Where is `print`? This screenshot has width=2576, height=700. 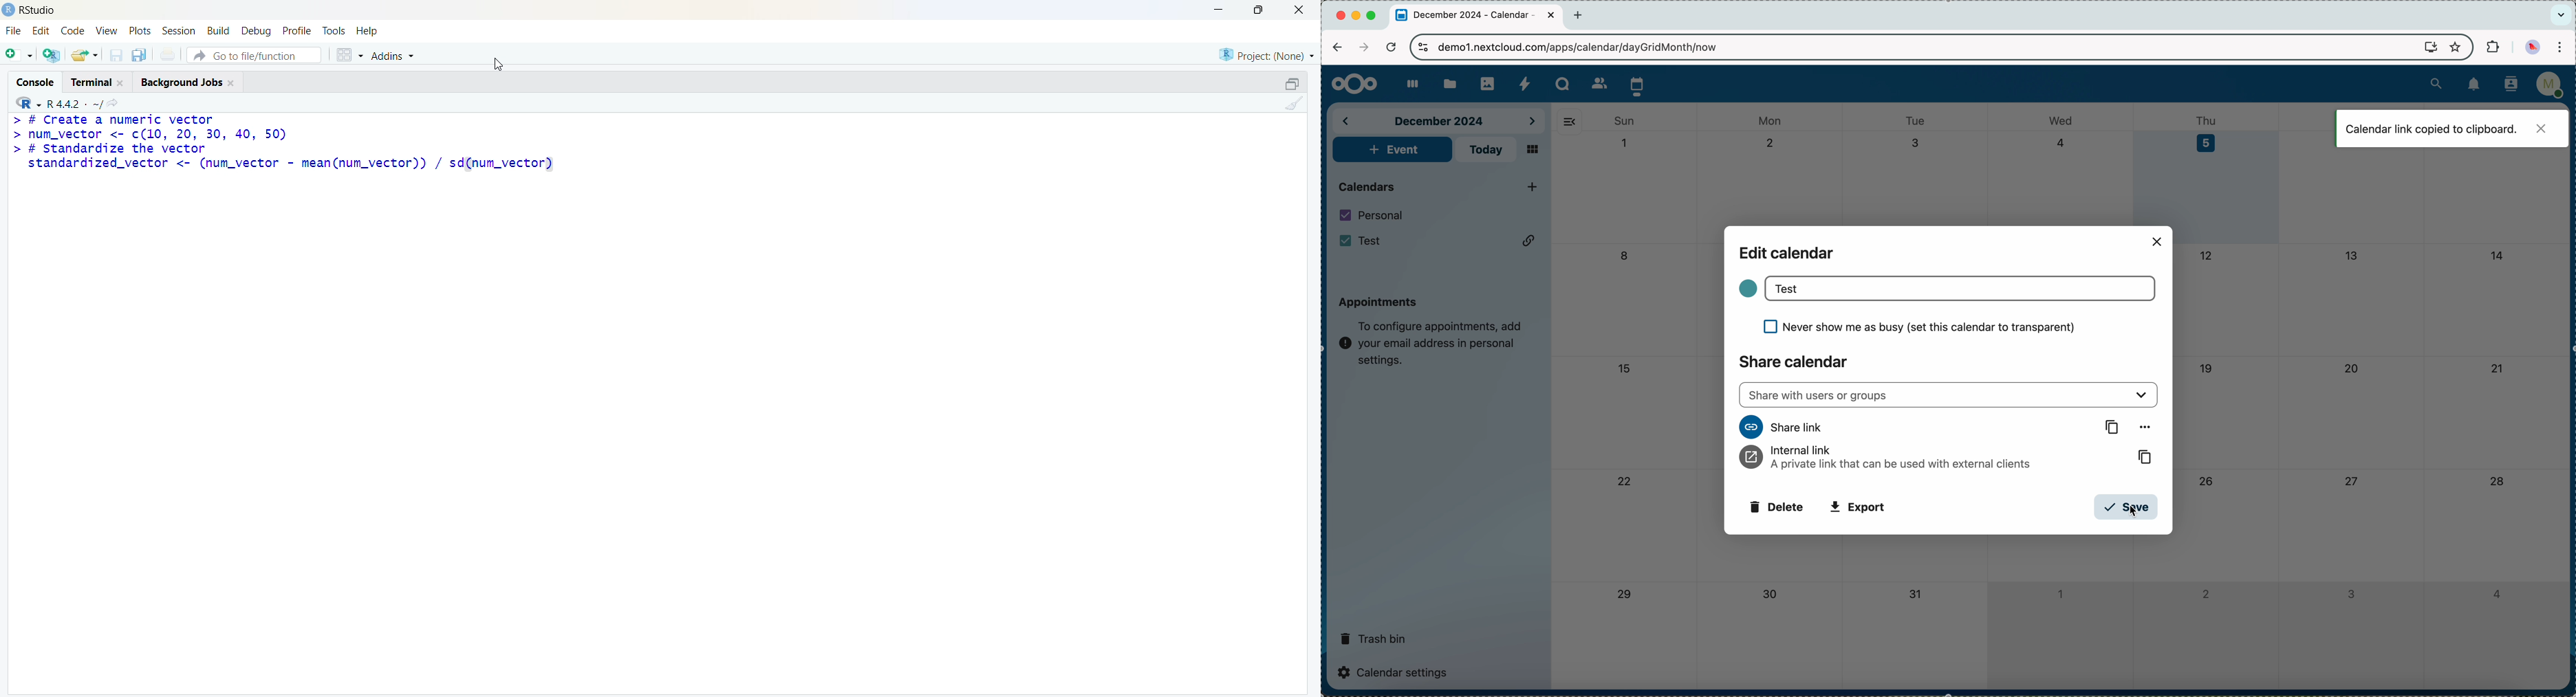
print is located at coordinates (168, 54).